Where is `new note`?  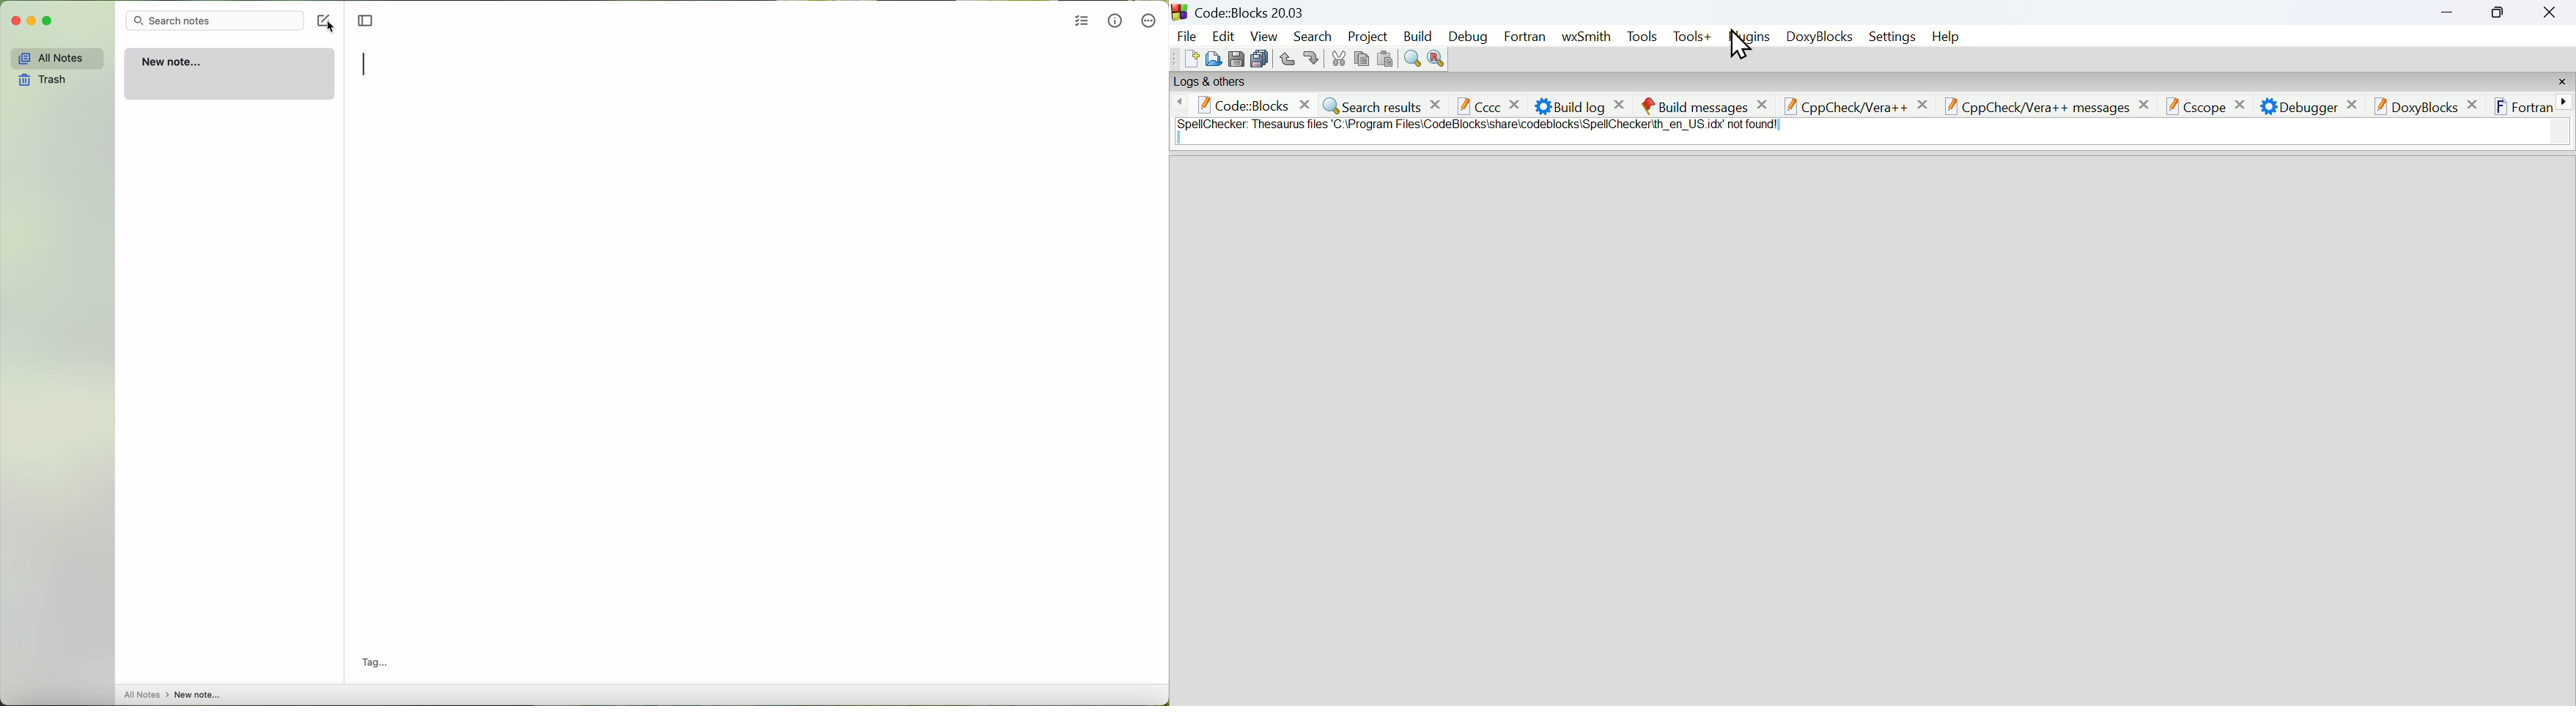 new note is located at coordinates (231, 76).